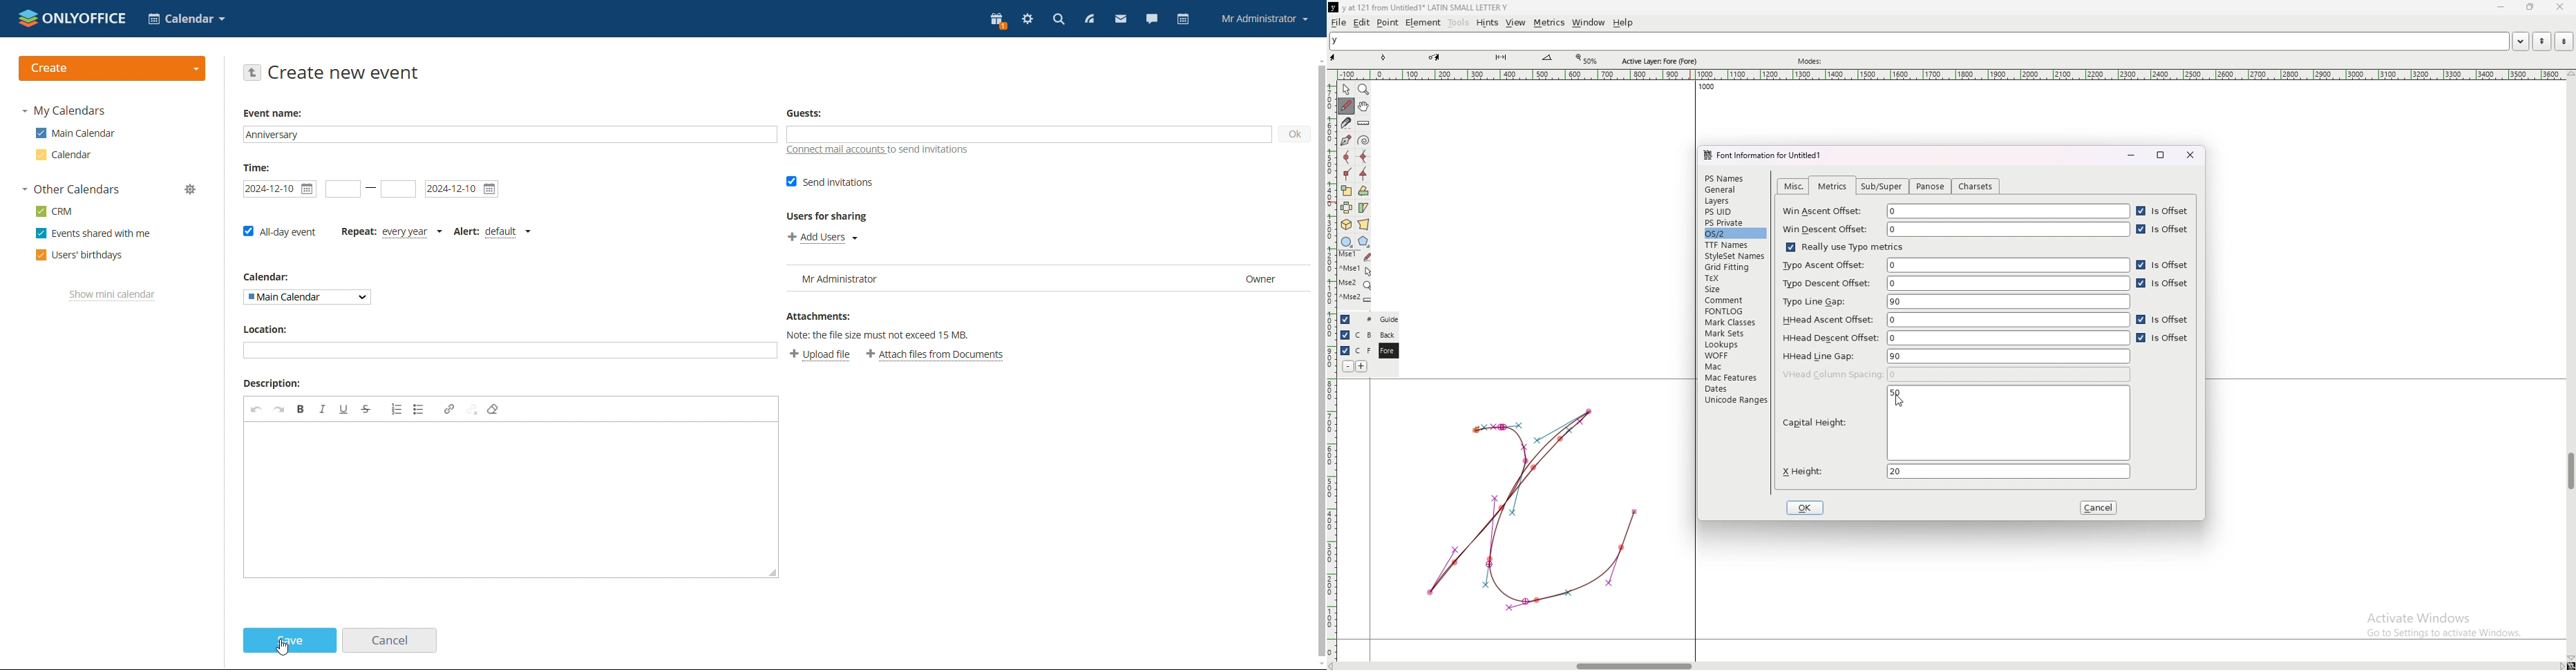 This screenshot has width=2576, height=672. Describe the element at coordinates (279, 408) in the screenshot. I see `redo` at that location.